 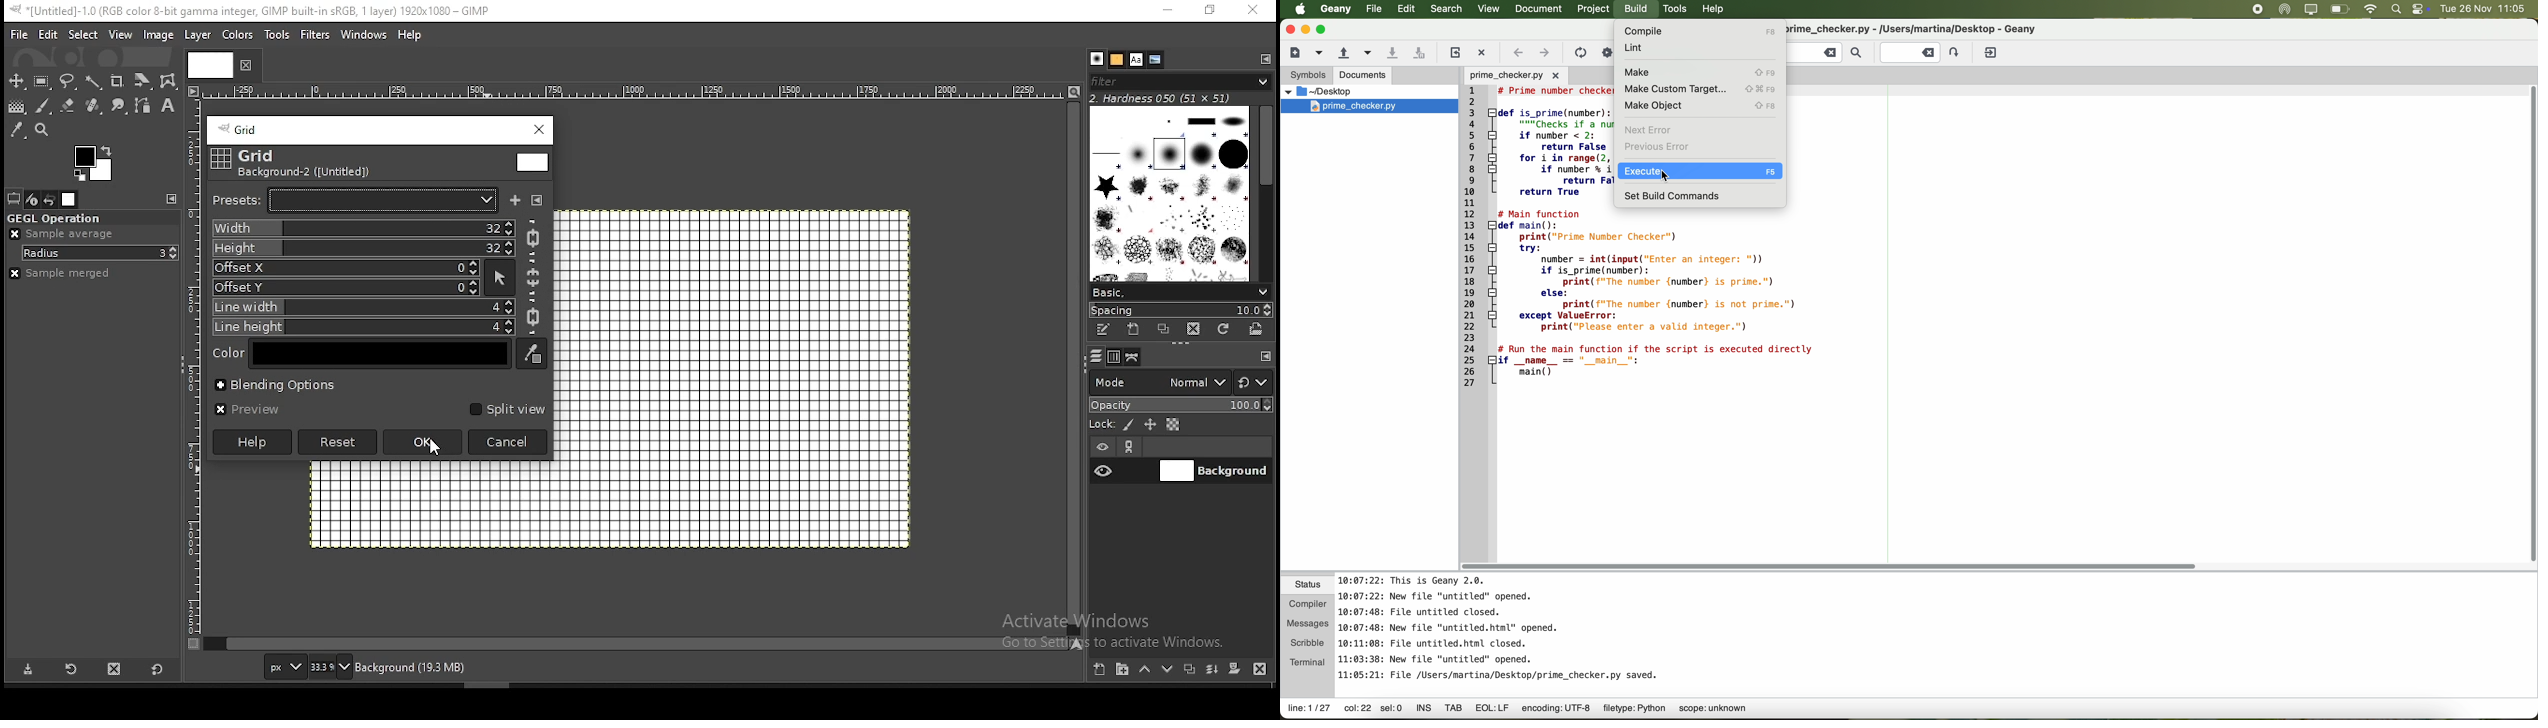 I want to click on merge layer, so click(x=1211, y=671).